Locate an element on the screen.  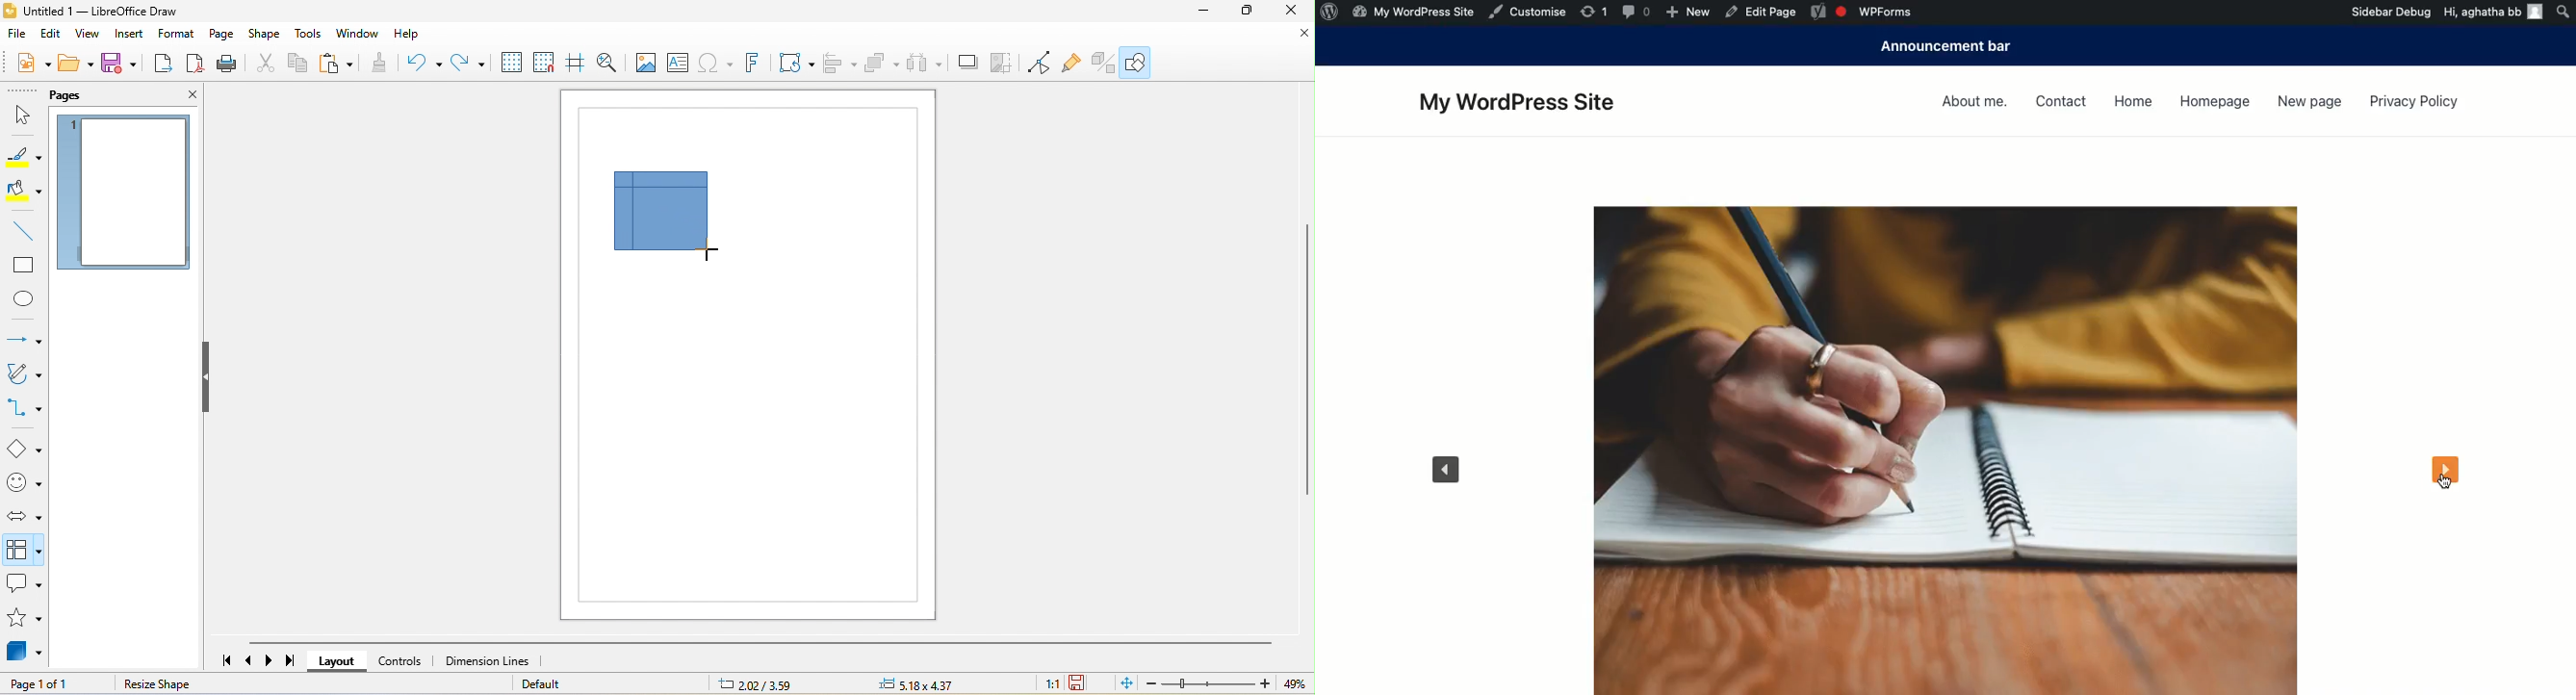
Customise is located at coordinates (1530, 11).